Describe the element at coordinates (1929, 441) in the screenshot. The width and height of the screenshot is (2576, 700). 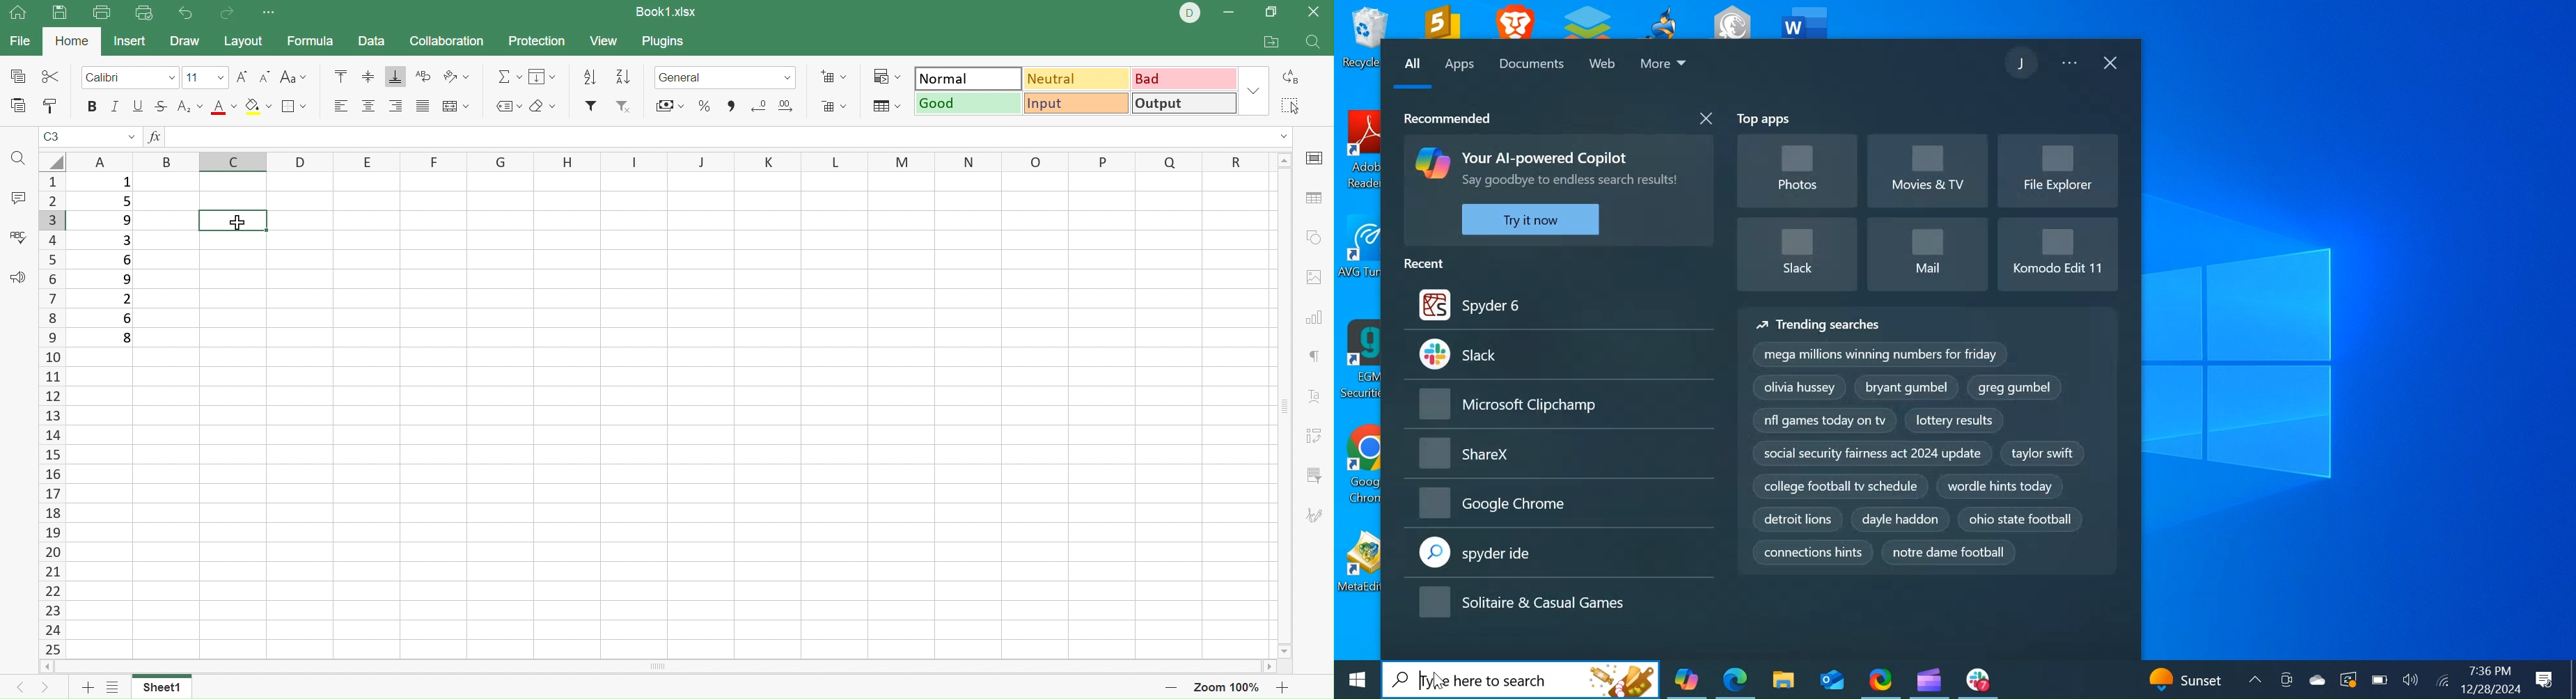
I see `Trending Searches` at that location.